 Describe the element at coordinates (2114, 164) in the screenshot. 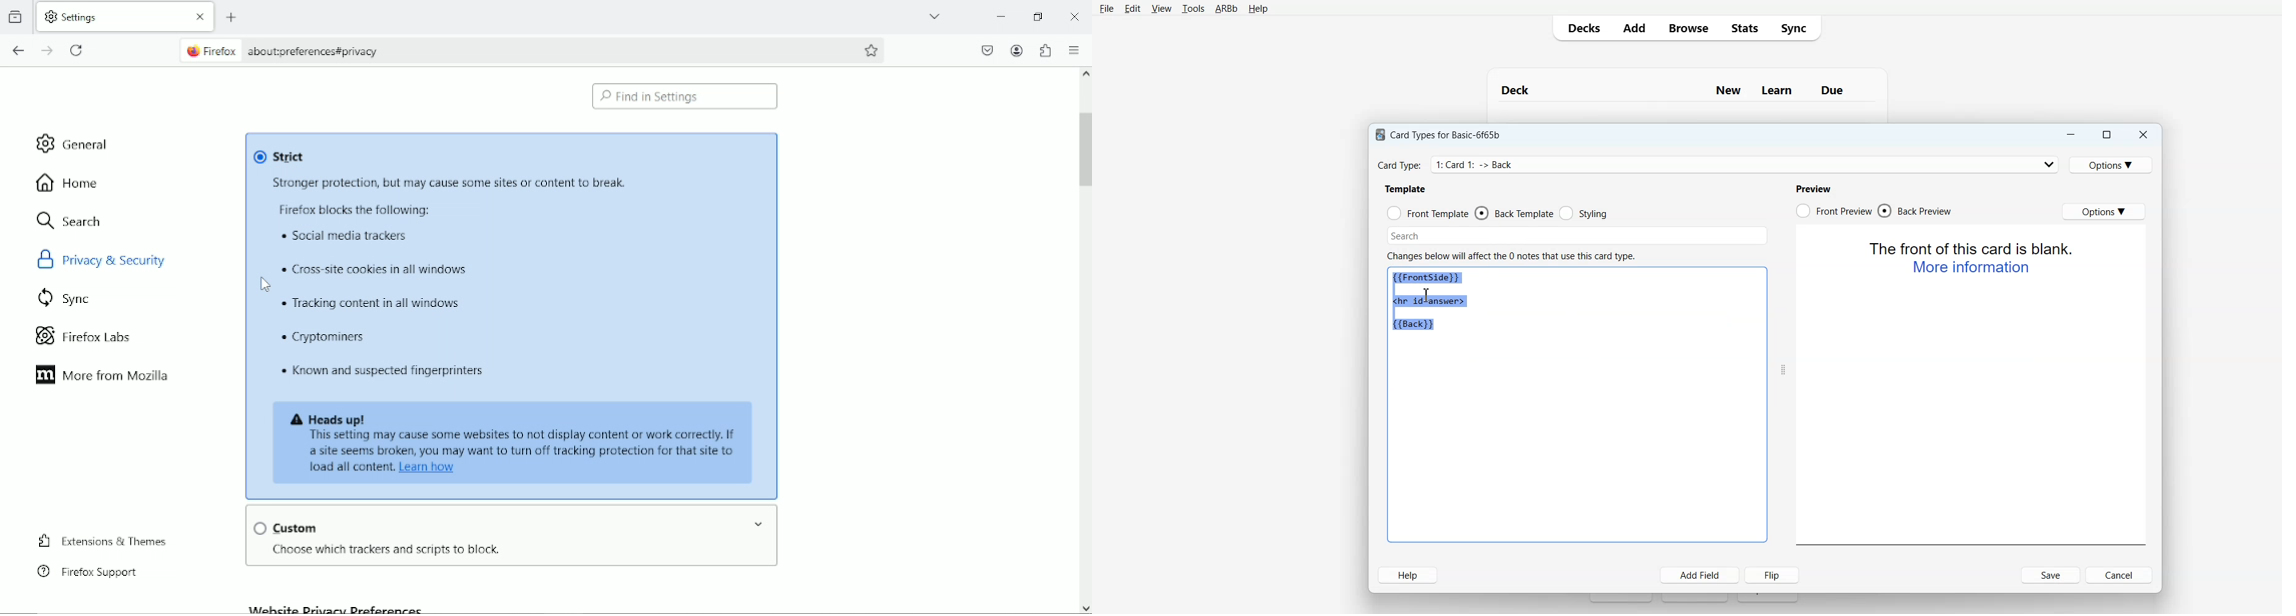

I see `Options` at that location.